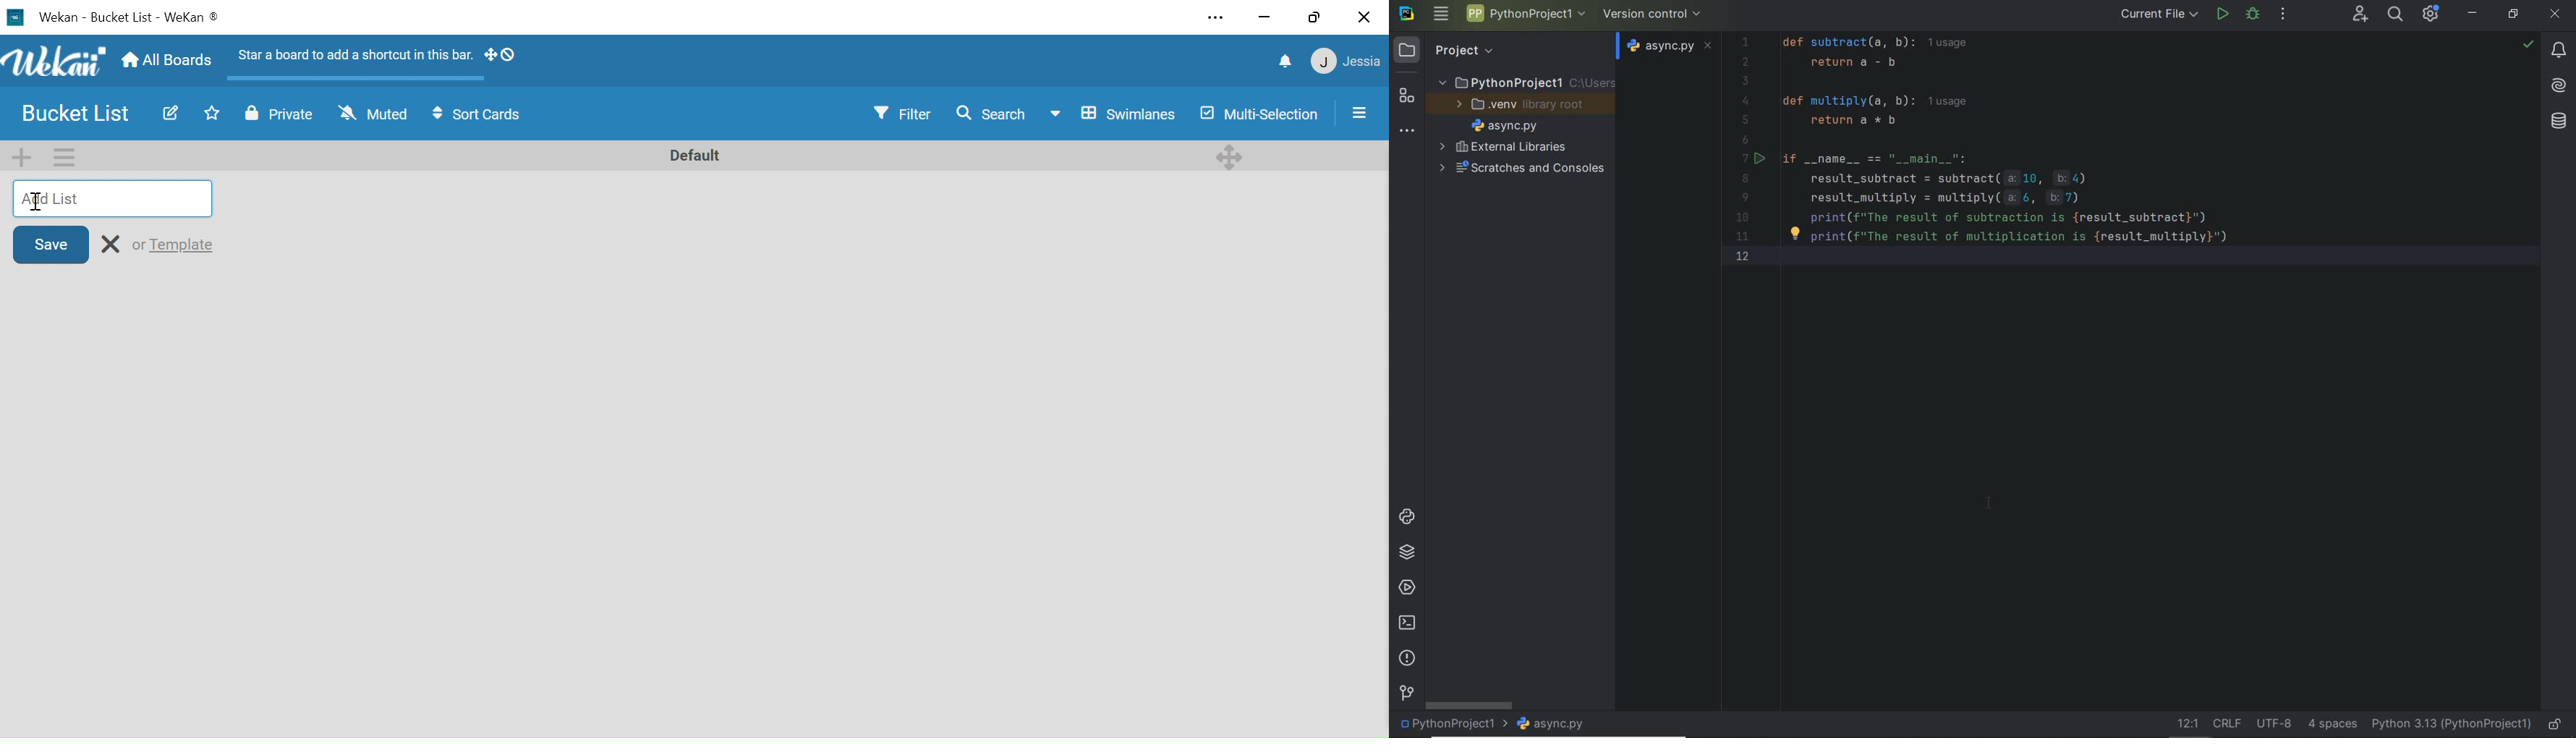  What do you see at coordinates (207, 114) in the screenshot?
I see `Star` at bounding box center [207, 114].